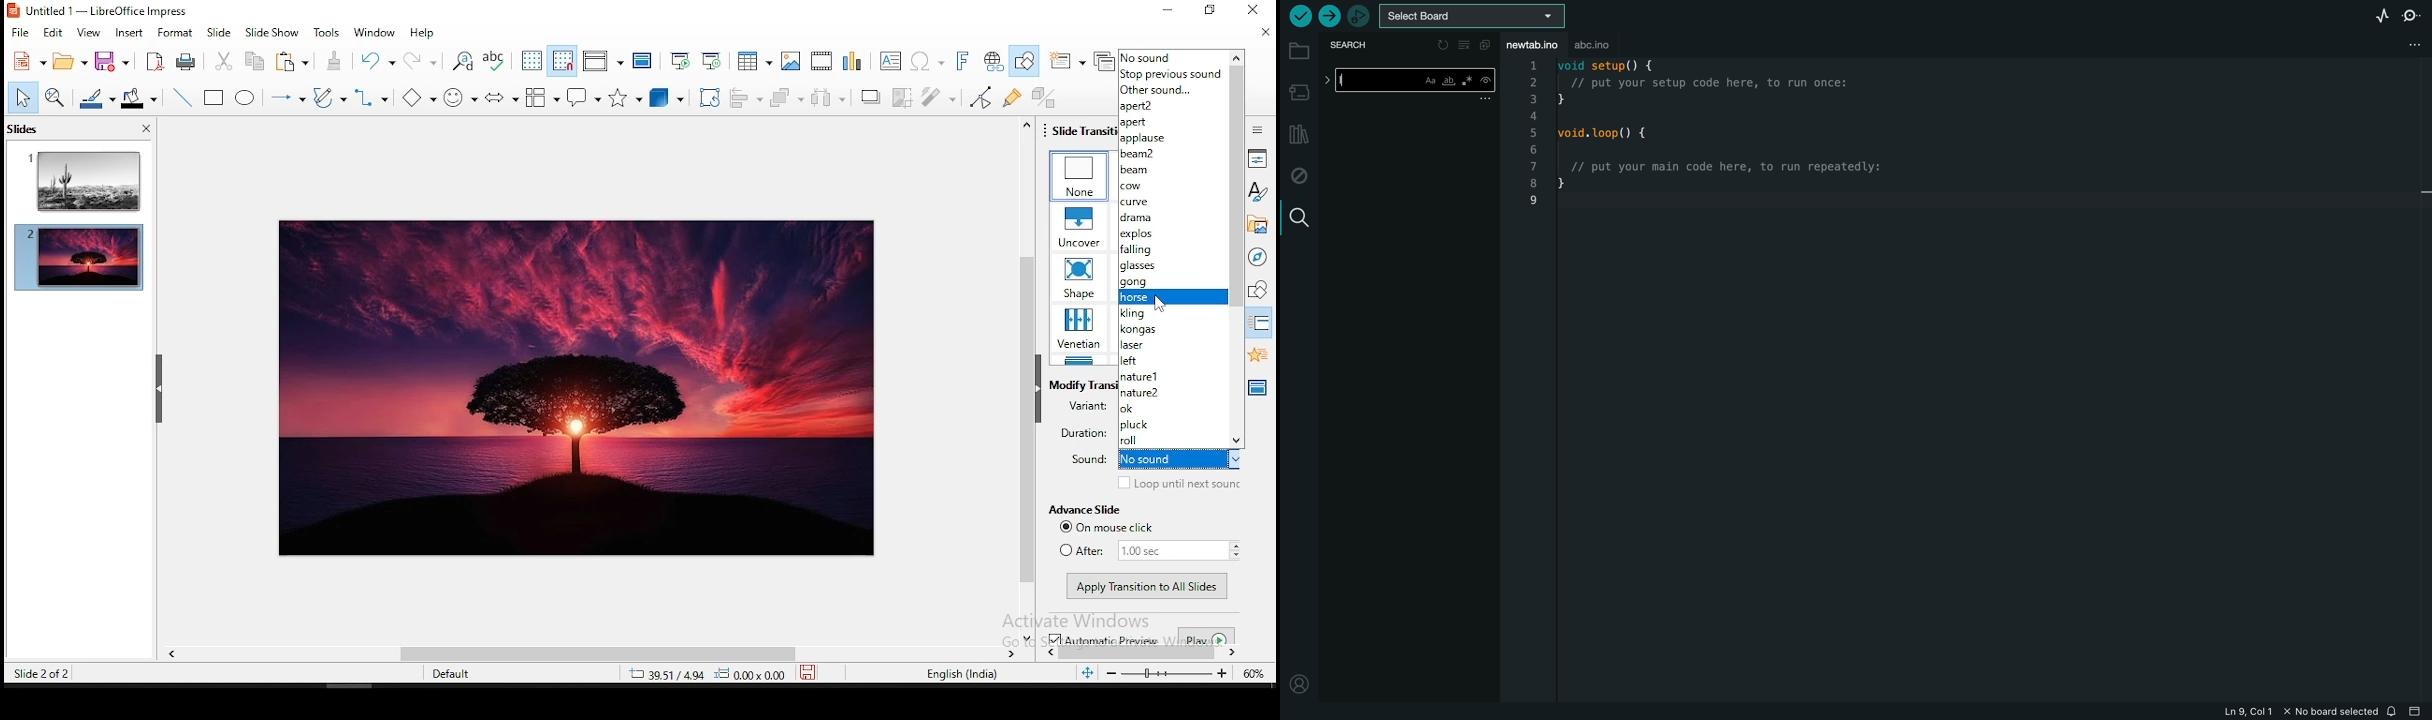 This screenshot has width=2436, height=728. What do you see at coordinates (423, 34) in the screenshot?
I see `help` at bounding box center [423, 34].